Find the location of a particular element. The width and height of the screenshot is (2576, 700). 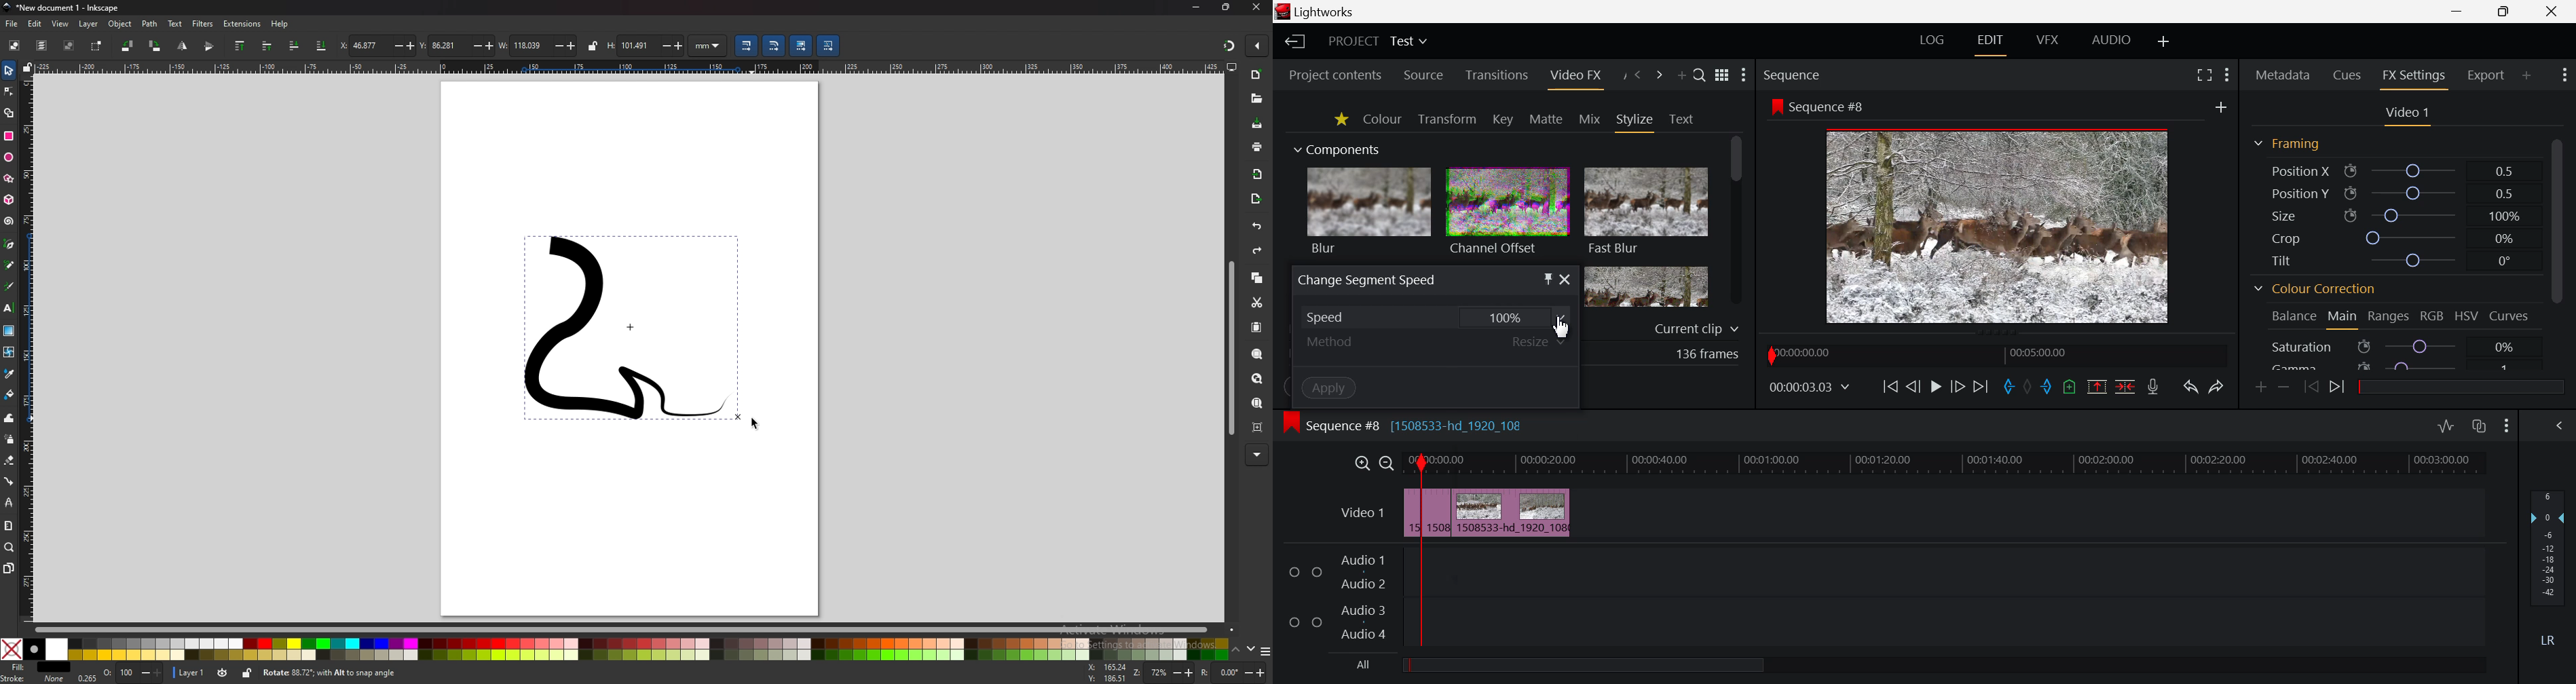

Main Tab Open is located at coordinates (2341, 318).